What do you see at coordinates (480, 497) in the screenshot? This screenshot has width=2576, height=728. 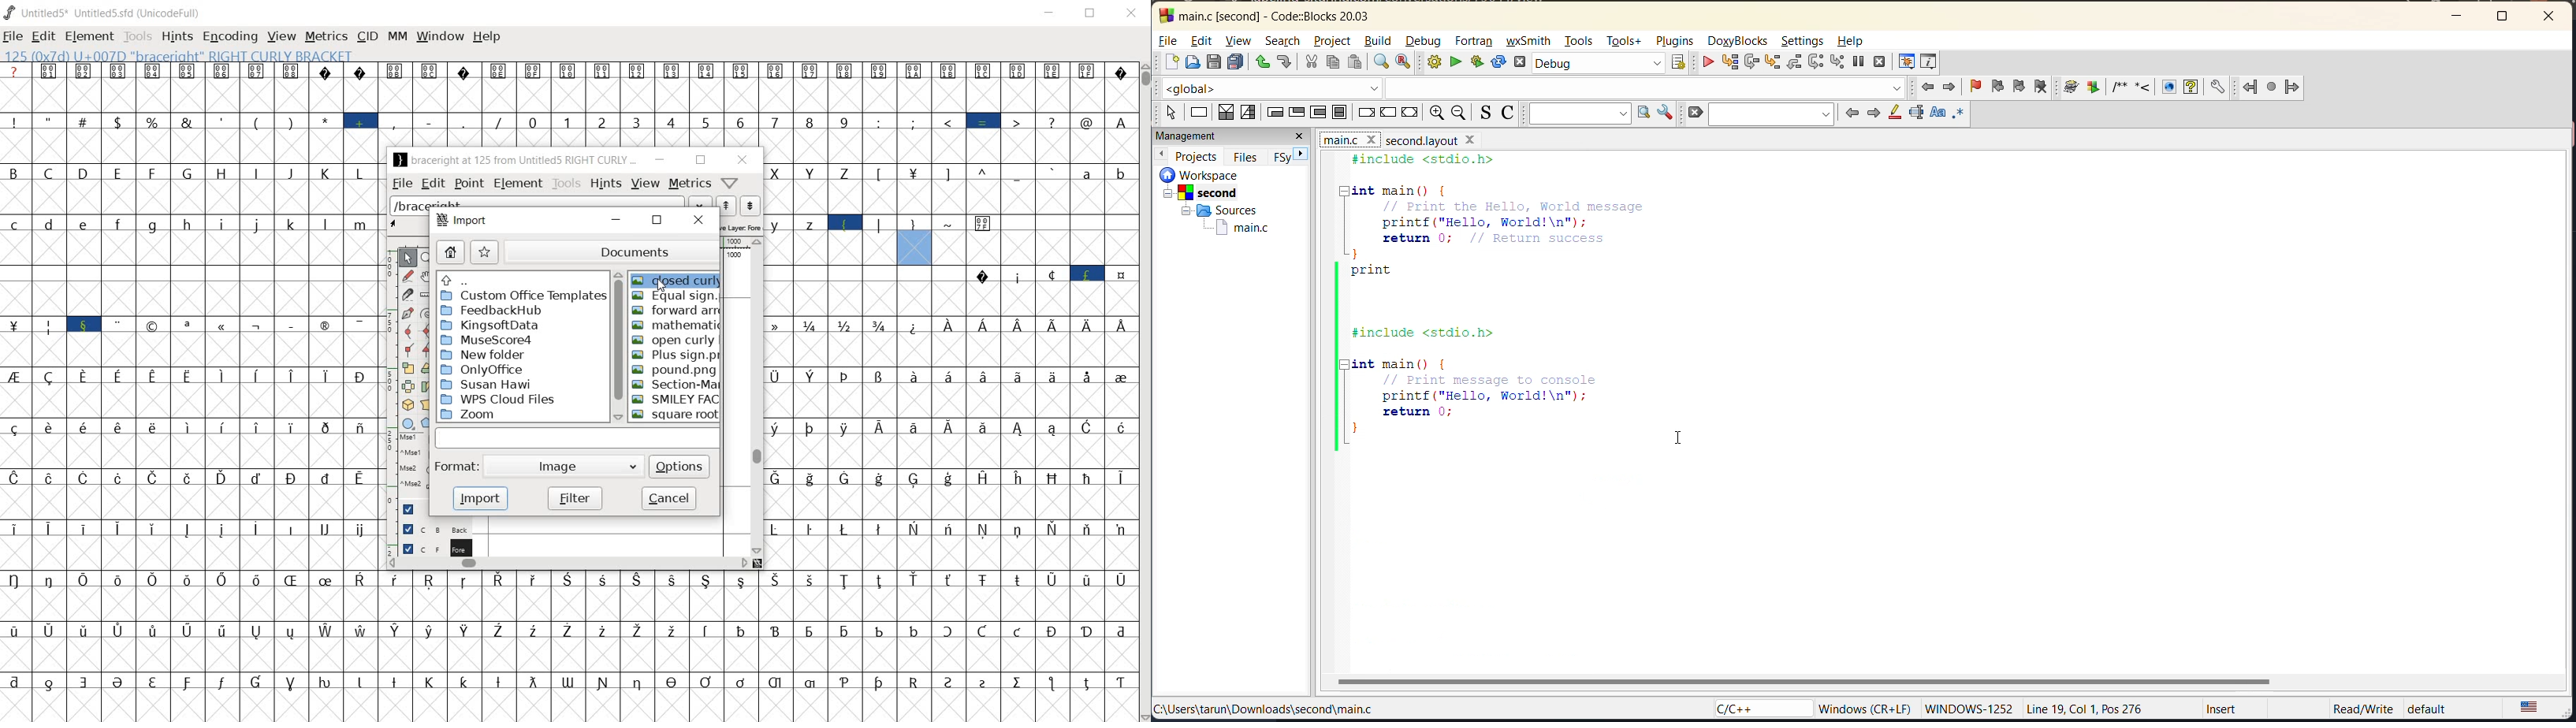 I see `import` at bounding box center [480, 497].